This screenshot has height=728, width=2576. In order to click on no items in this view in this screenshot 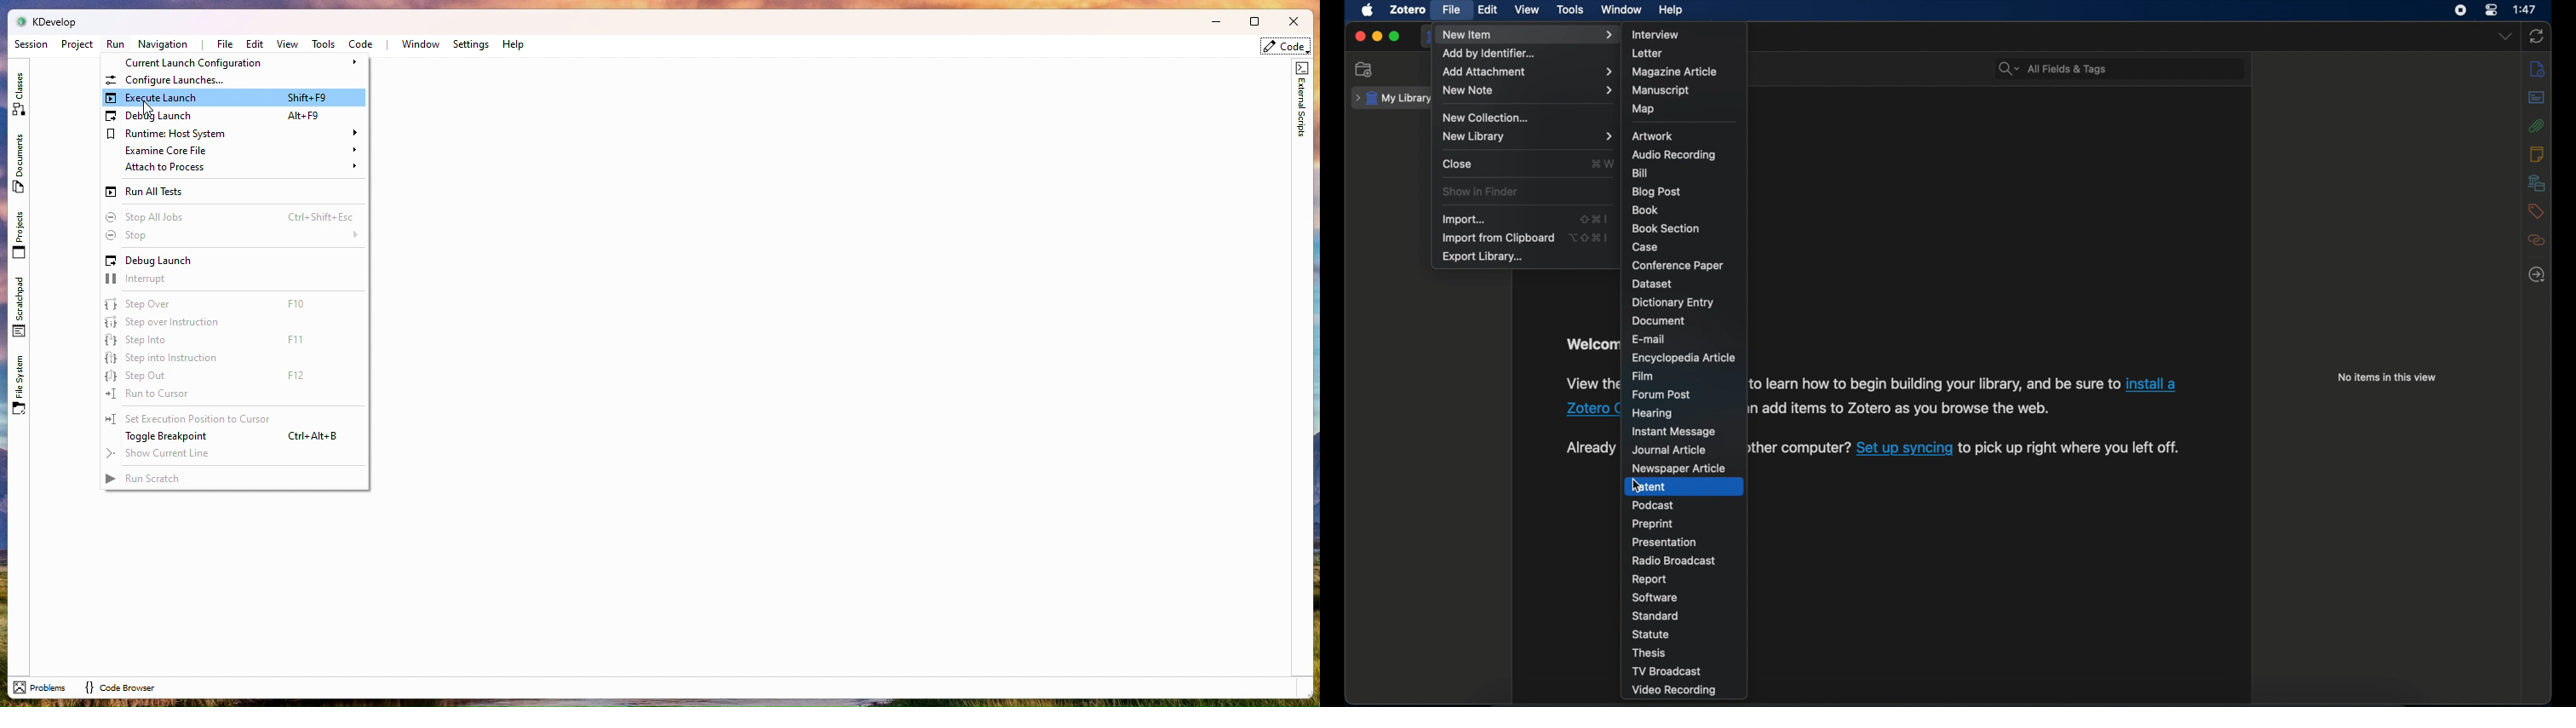, I will do `click(2387, 377)`.